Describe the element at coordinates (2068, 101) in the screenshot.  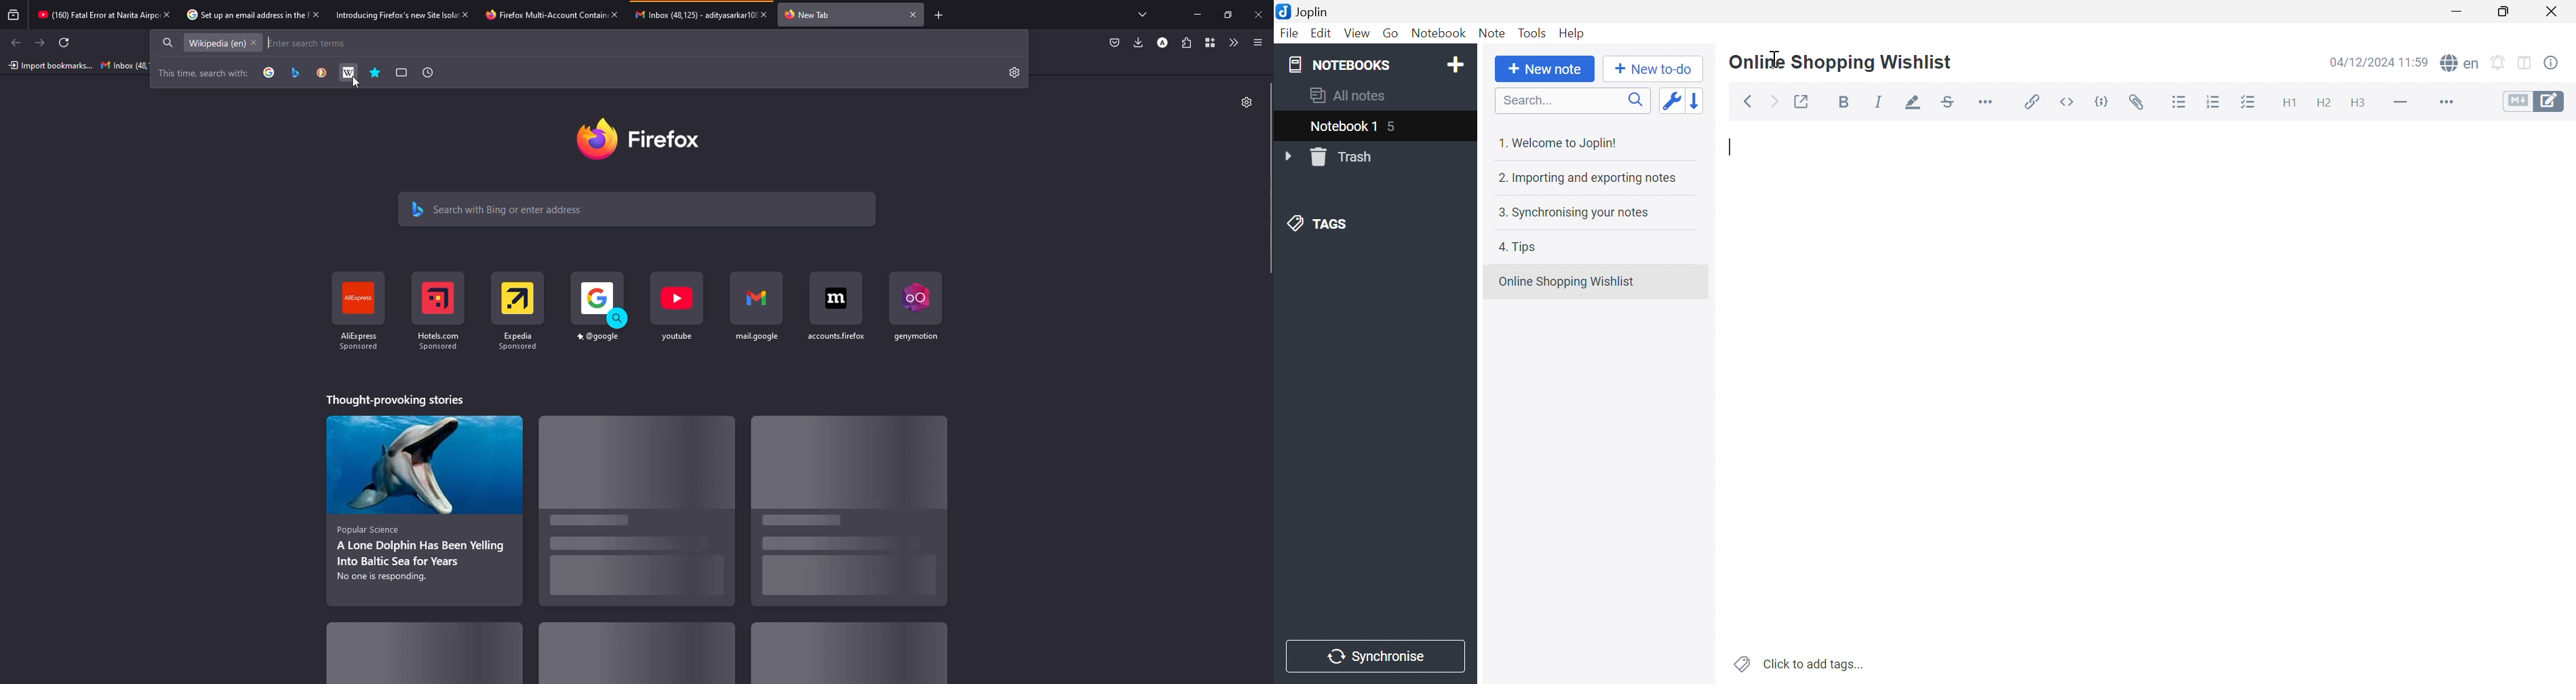
I see `Inline code` at that location.